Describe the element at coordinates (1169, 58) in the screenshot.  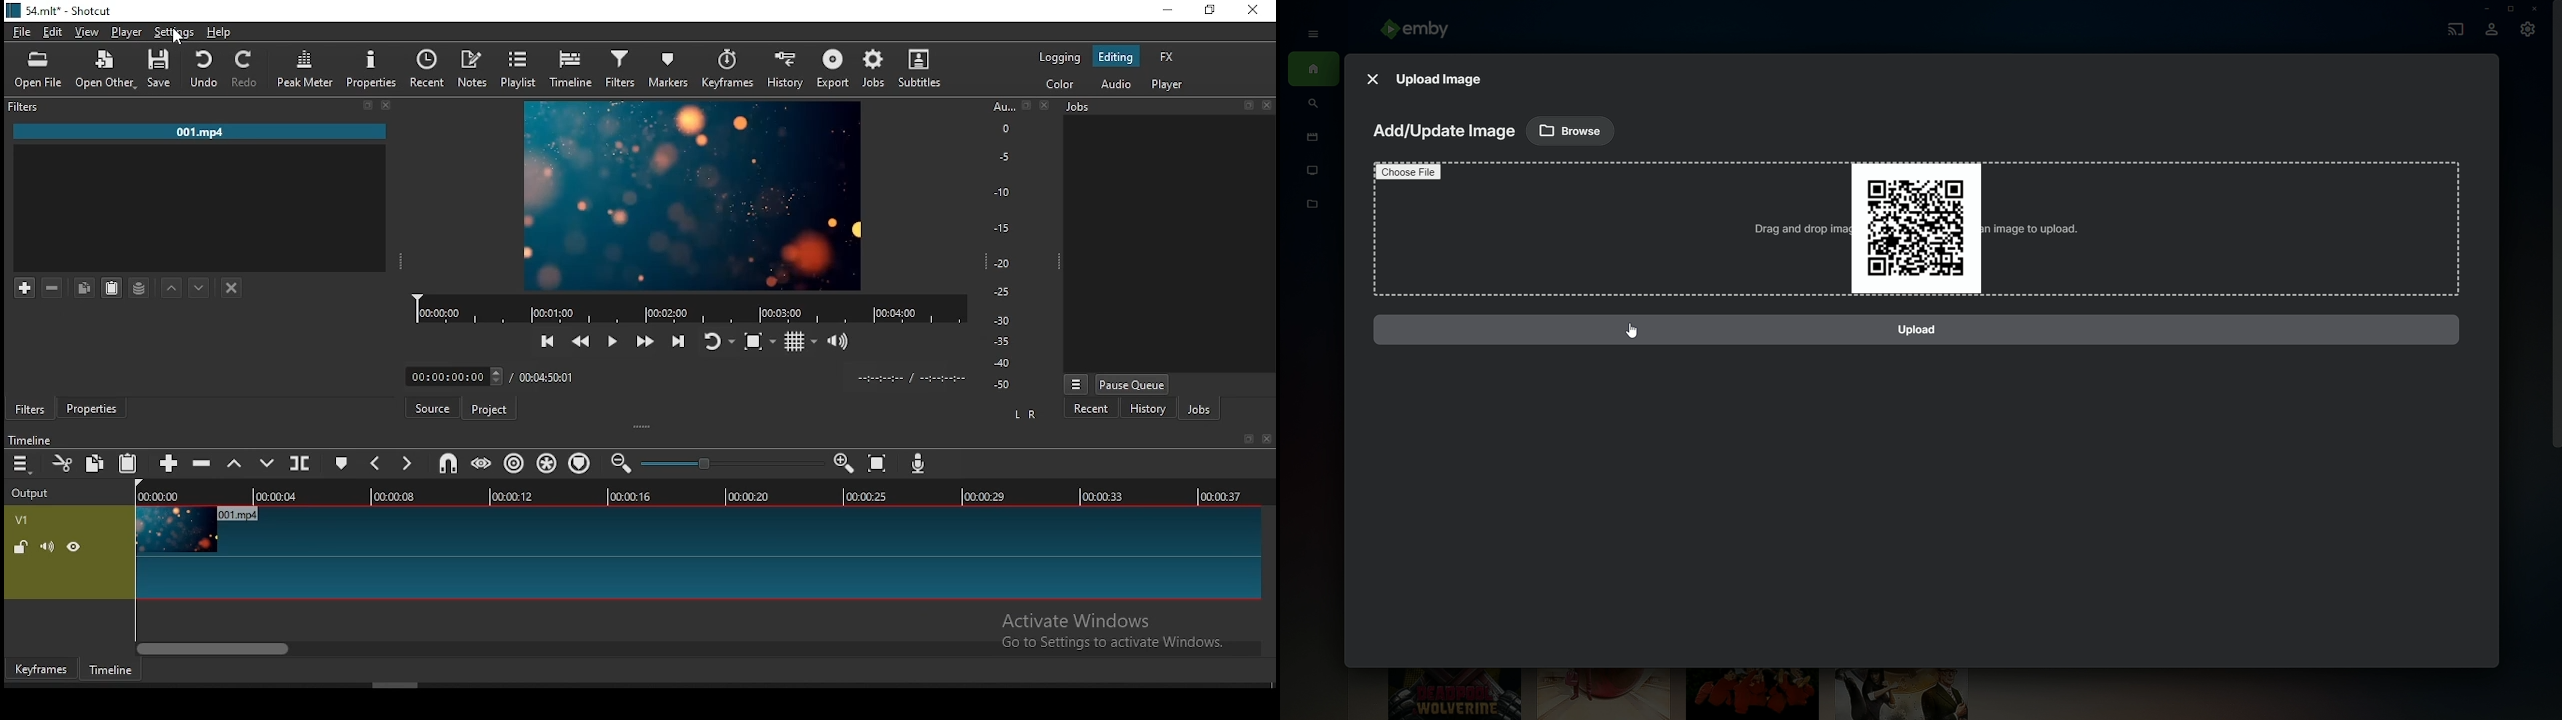
I see `fx` at that location.